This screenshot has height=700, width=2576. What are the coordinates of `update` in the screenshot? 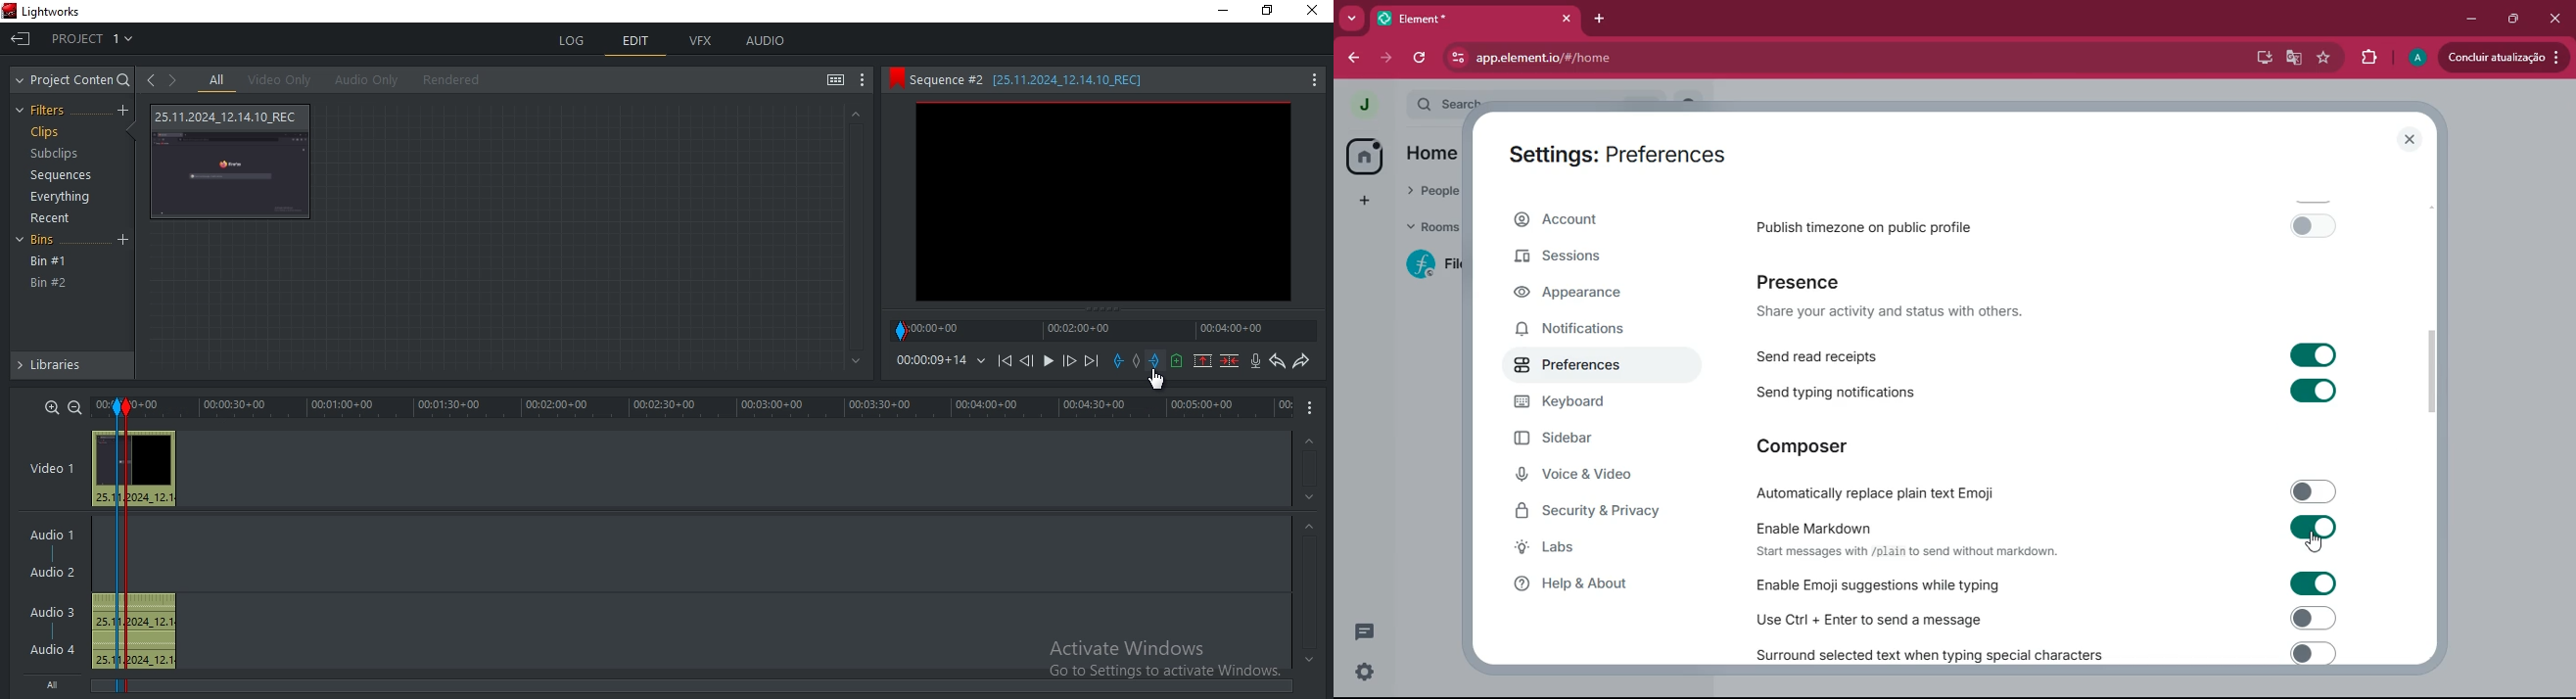 It's located at (2501, 57).